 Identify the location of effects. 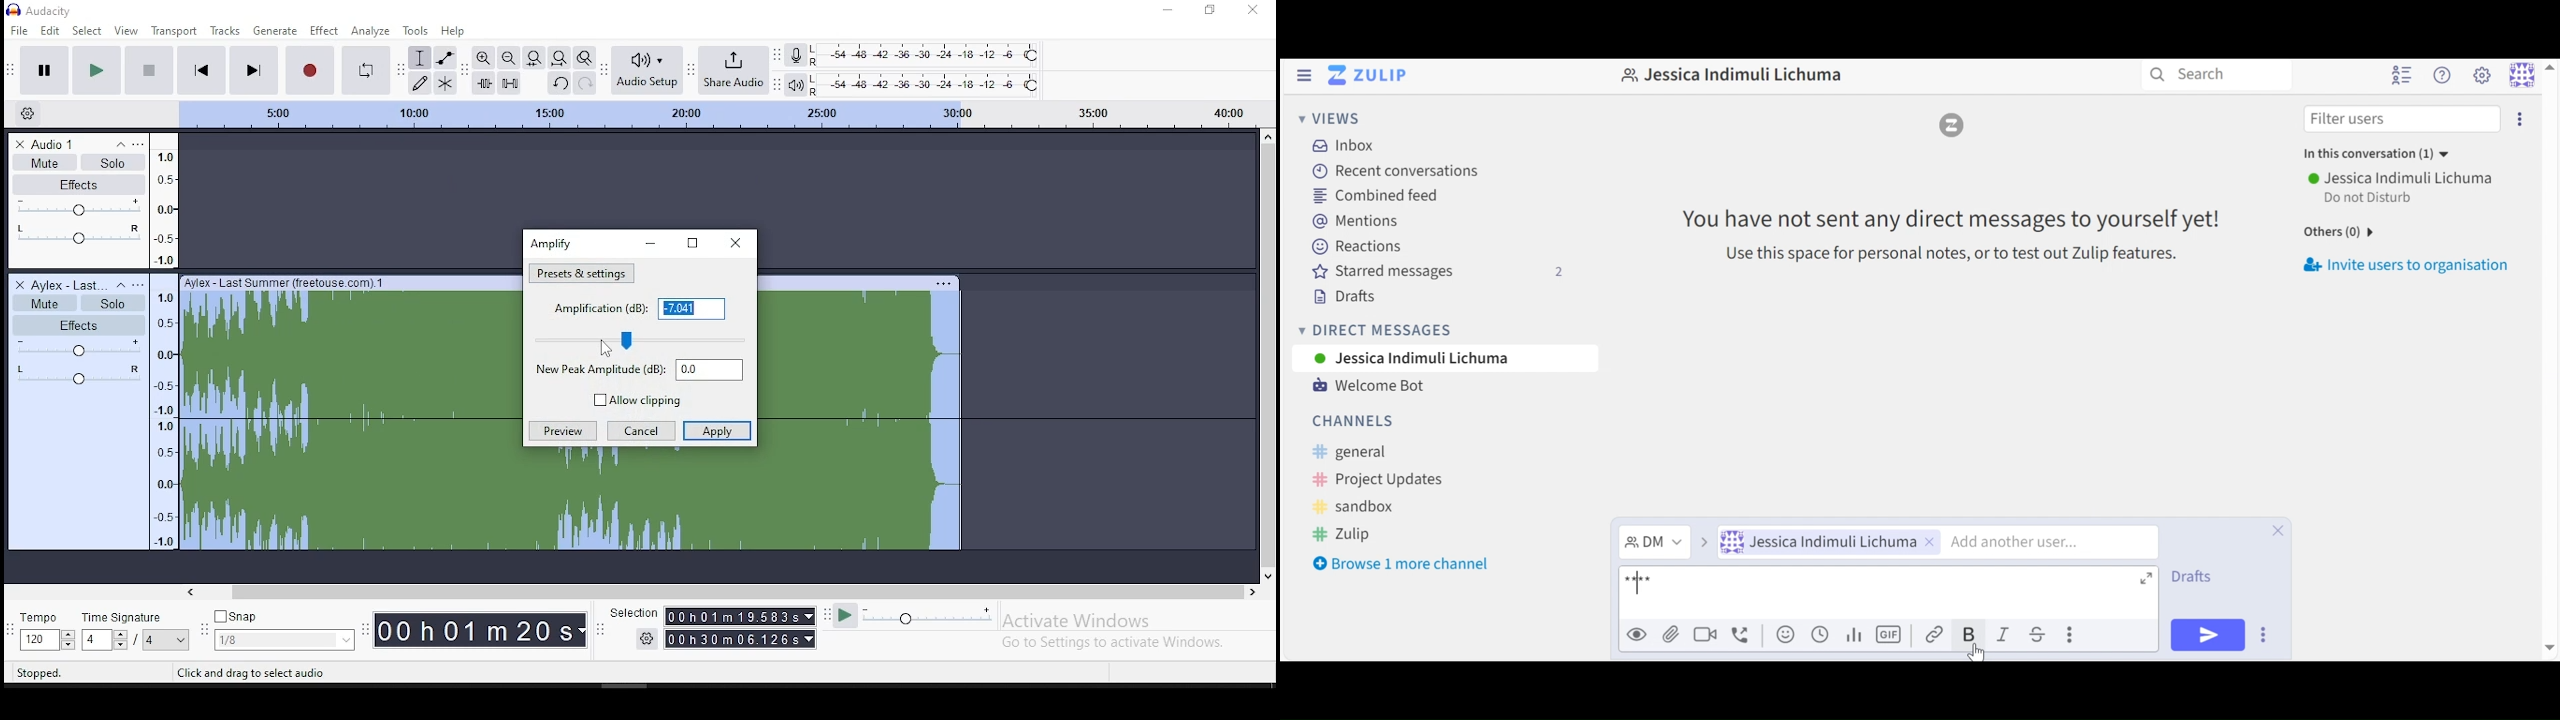
(79, 185).